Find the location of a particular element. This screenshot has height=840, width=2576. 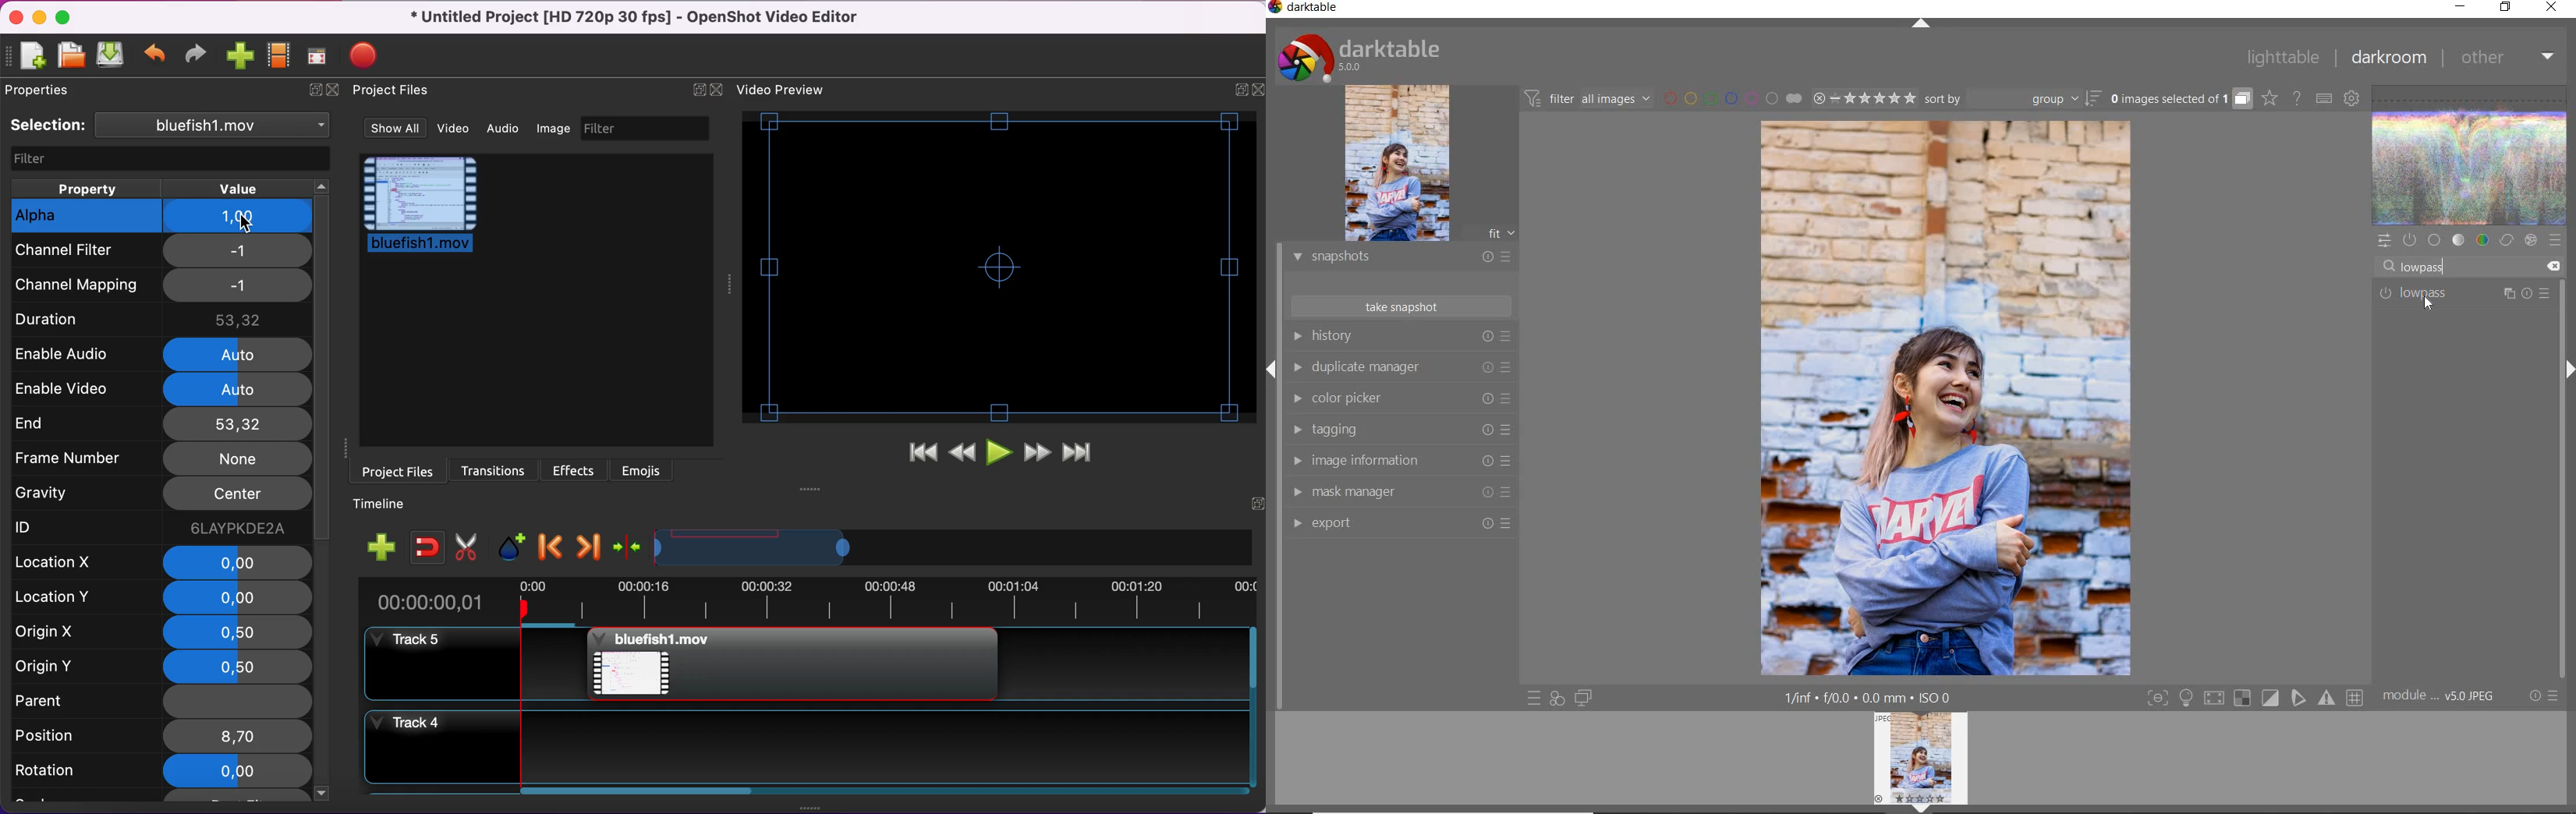

-1 is located at coordinates (238, 251).